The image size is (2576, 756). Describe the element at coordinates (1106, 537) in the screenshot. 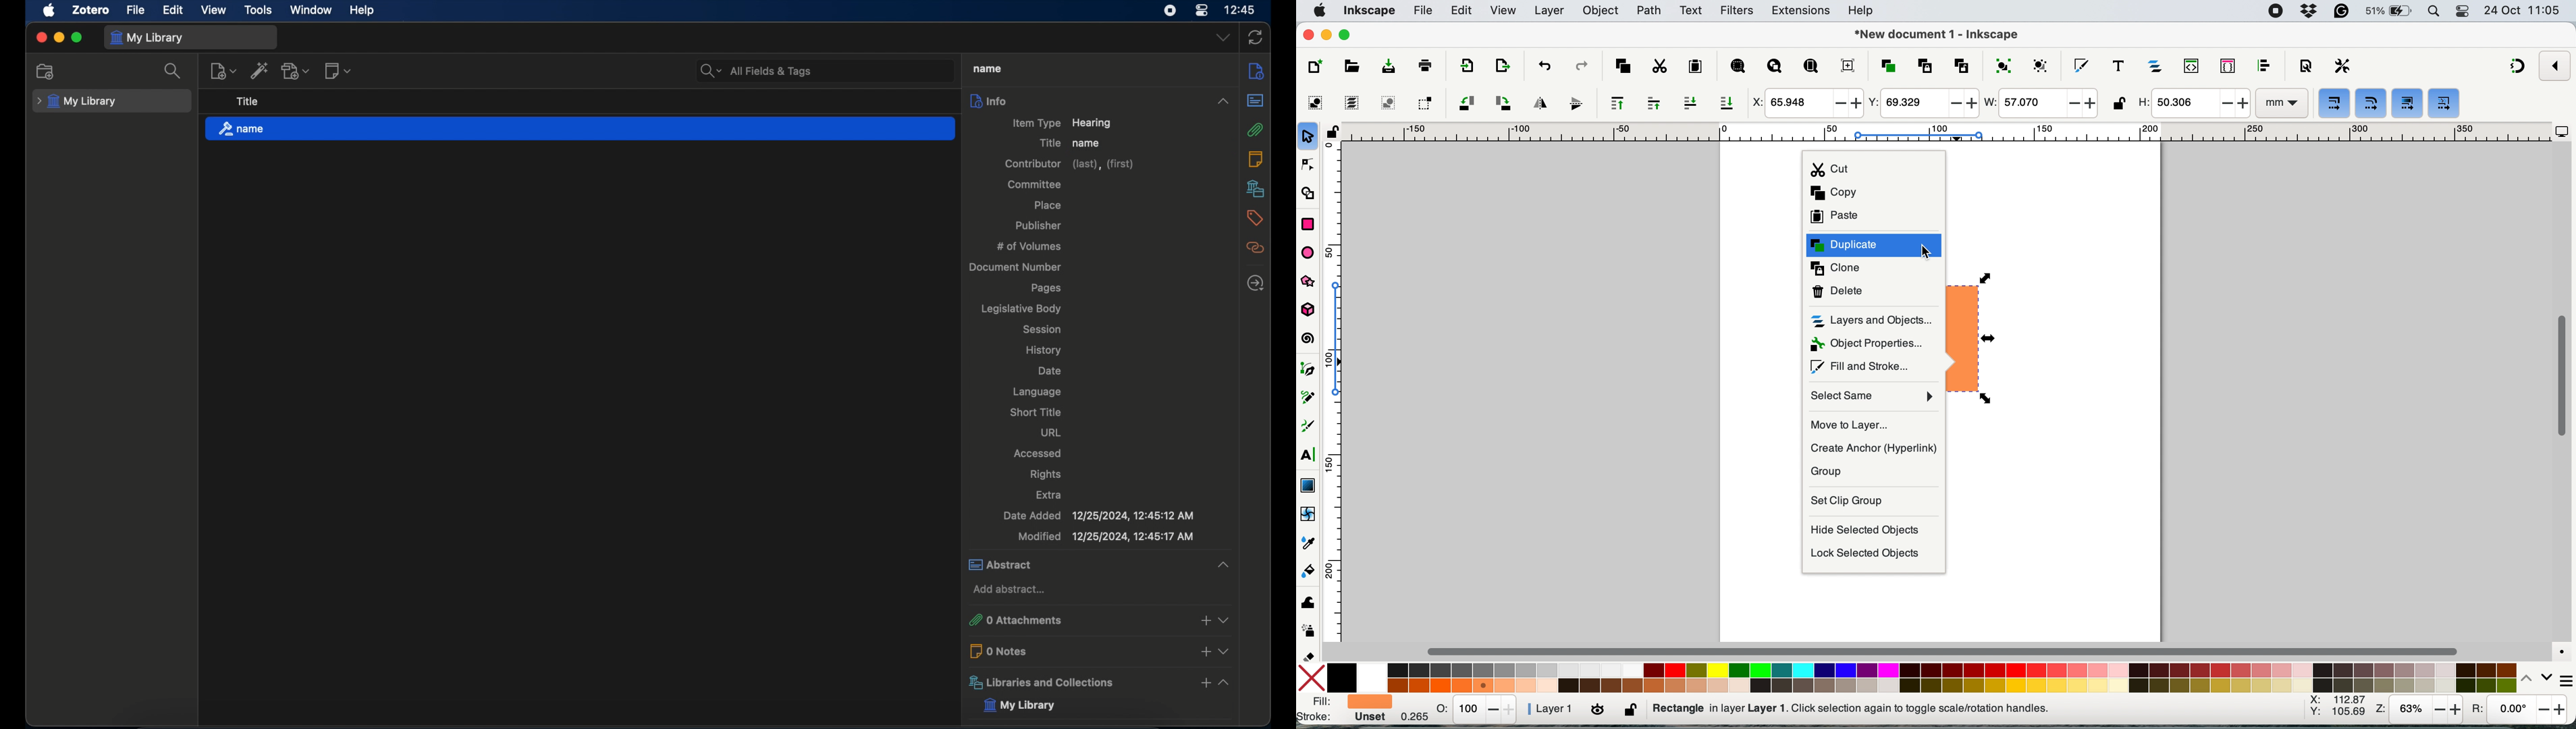

I see `modified` at that location.